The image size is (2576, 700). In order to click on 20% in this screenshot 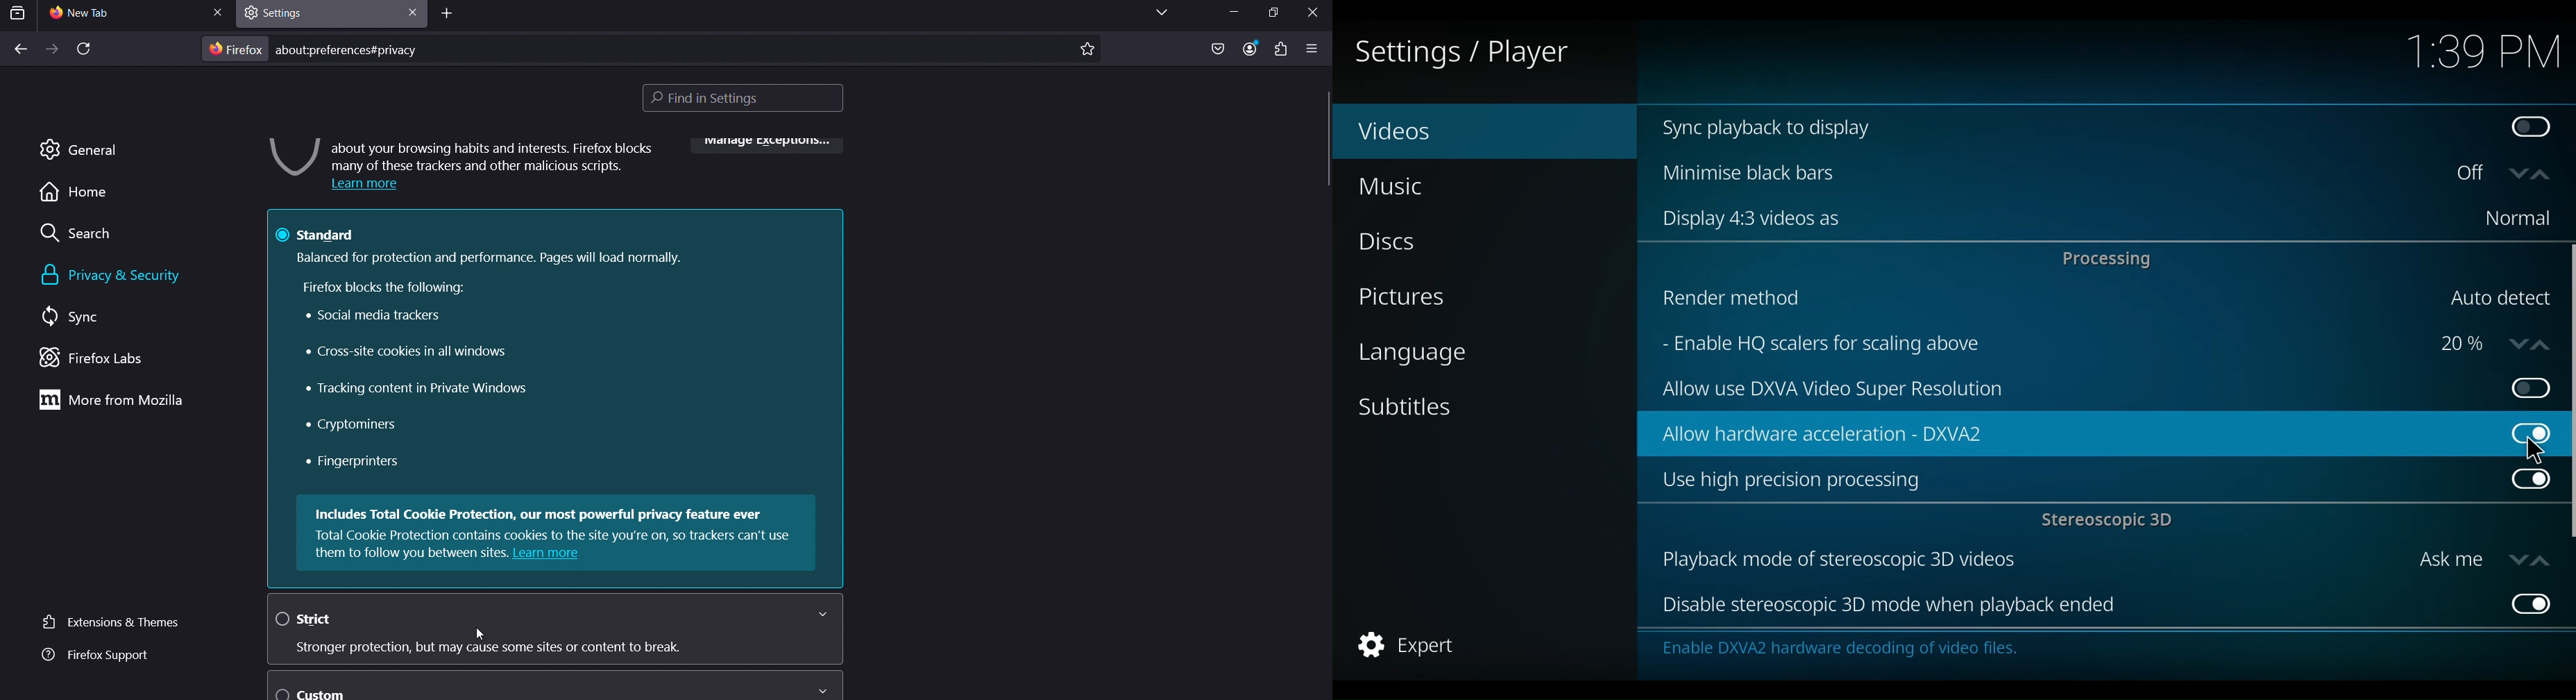, I will do `click(2462, 345)`.